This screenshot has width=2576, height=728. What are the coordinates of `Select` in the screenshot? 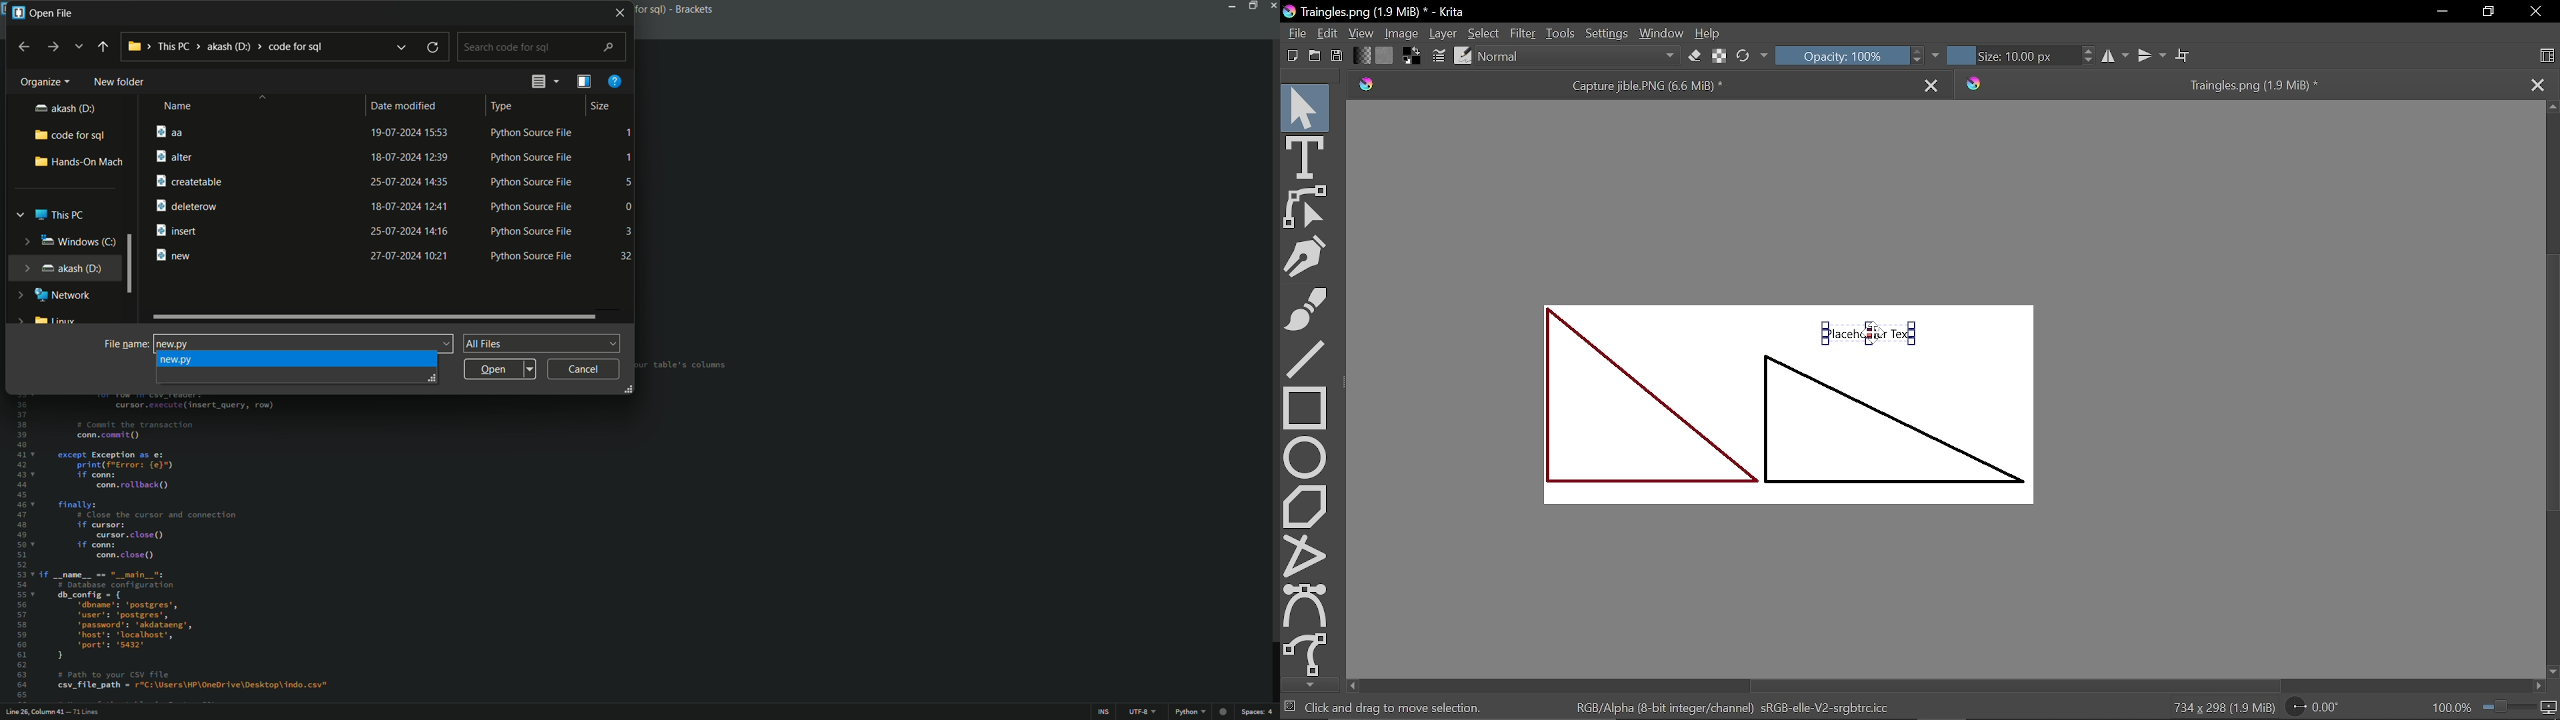 It's located at (1483, 33).